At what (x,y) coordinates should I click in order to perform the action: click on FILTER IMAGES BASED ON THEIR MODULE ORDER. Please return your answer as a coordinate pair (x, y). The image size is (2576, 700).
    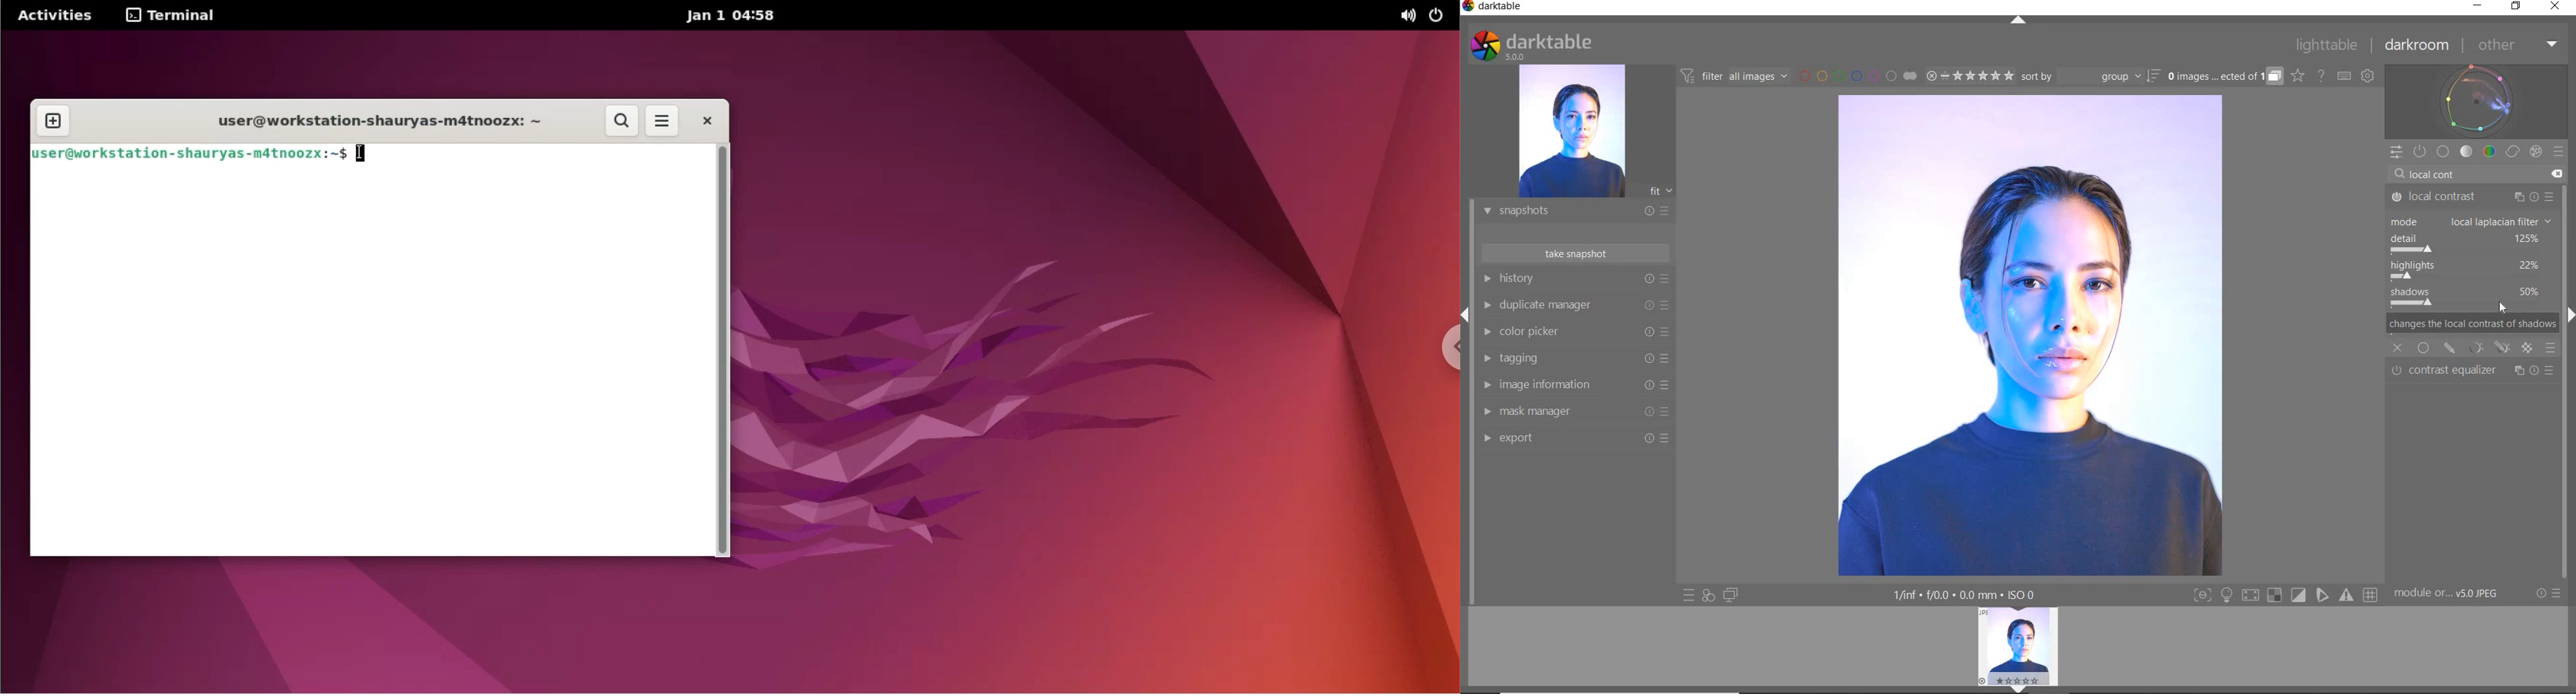
    Looking at the image, I should click on (1735, 78).